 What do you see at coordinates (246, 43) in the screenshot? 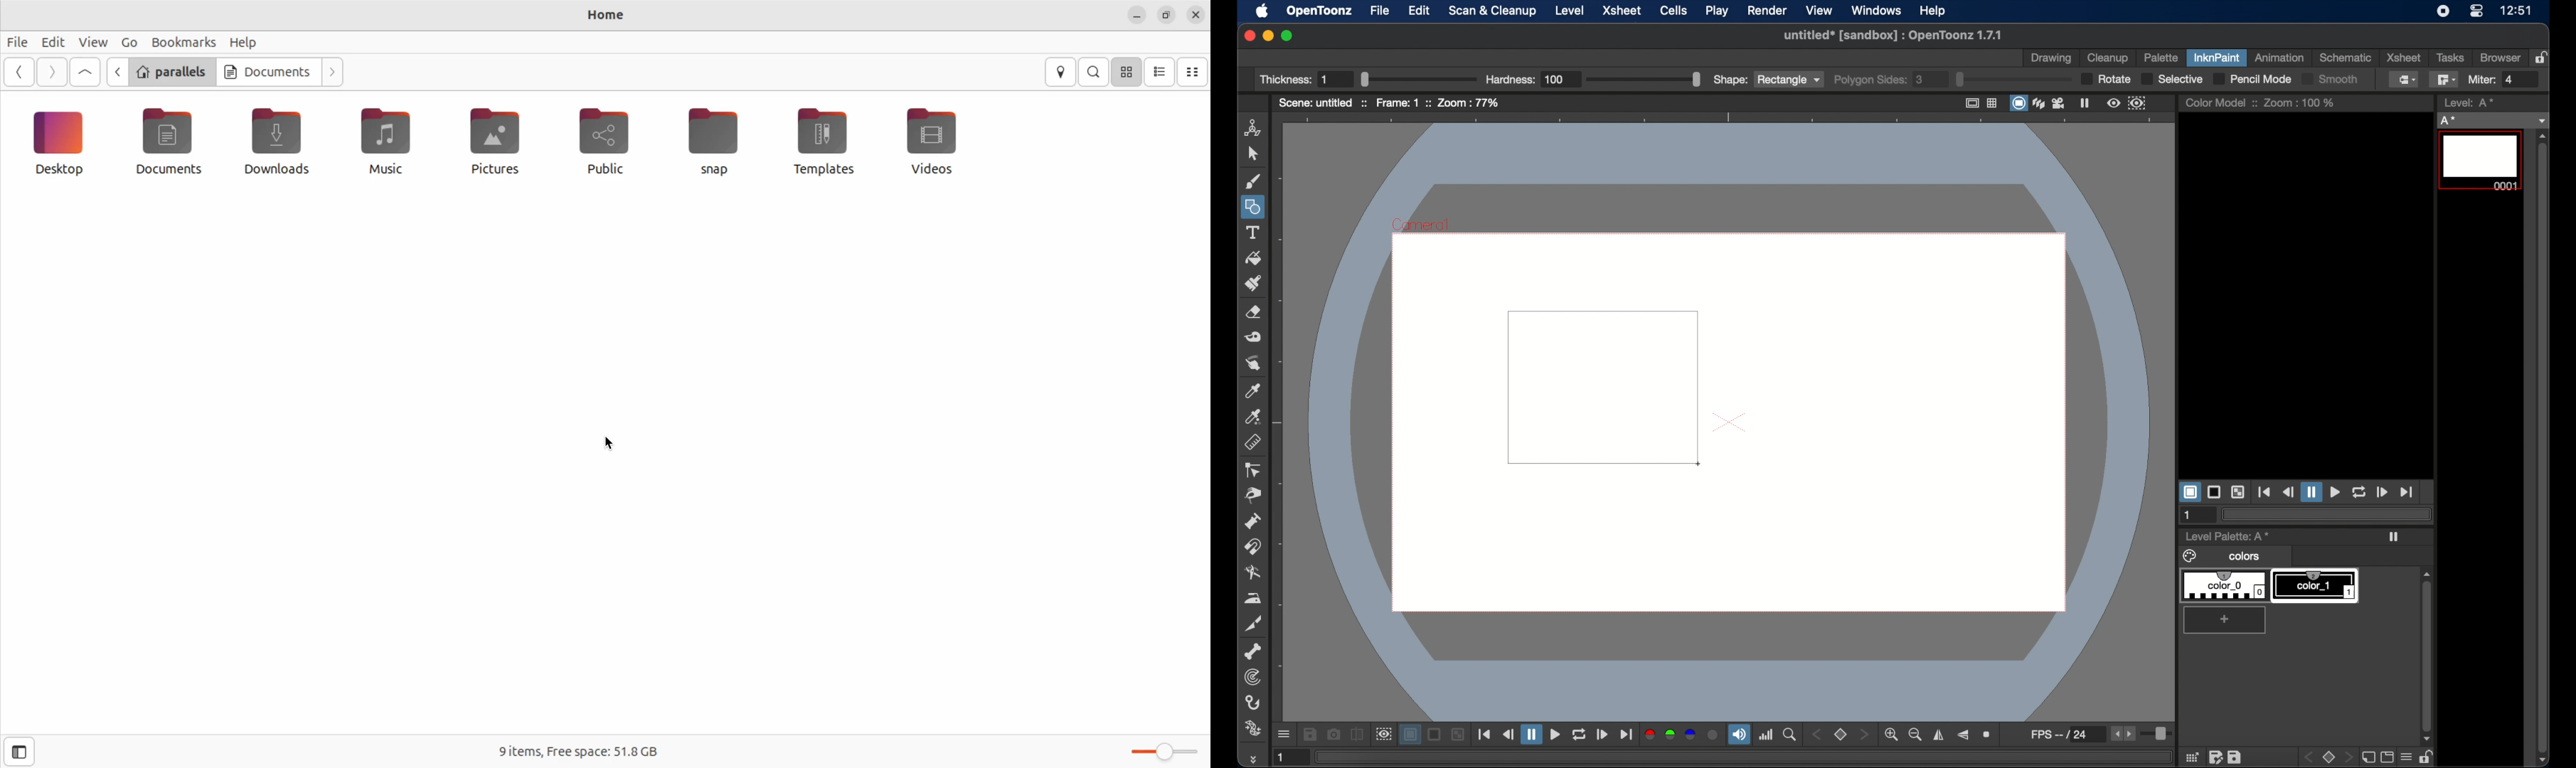
I see `help` at bounding box center [246, 43].